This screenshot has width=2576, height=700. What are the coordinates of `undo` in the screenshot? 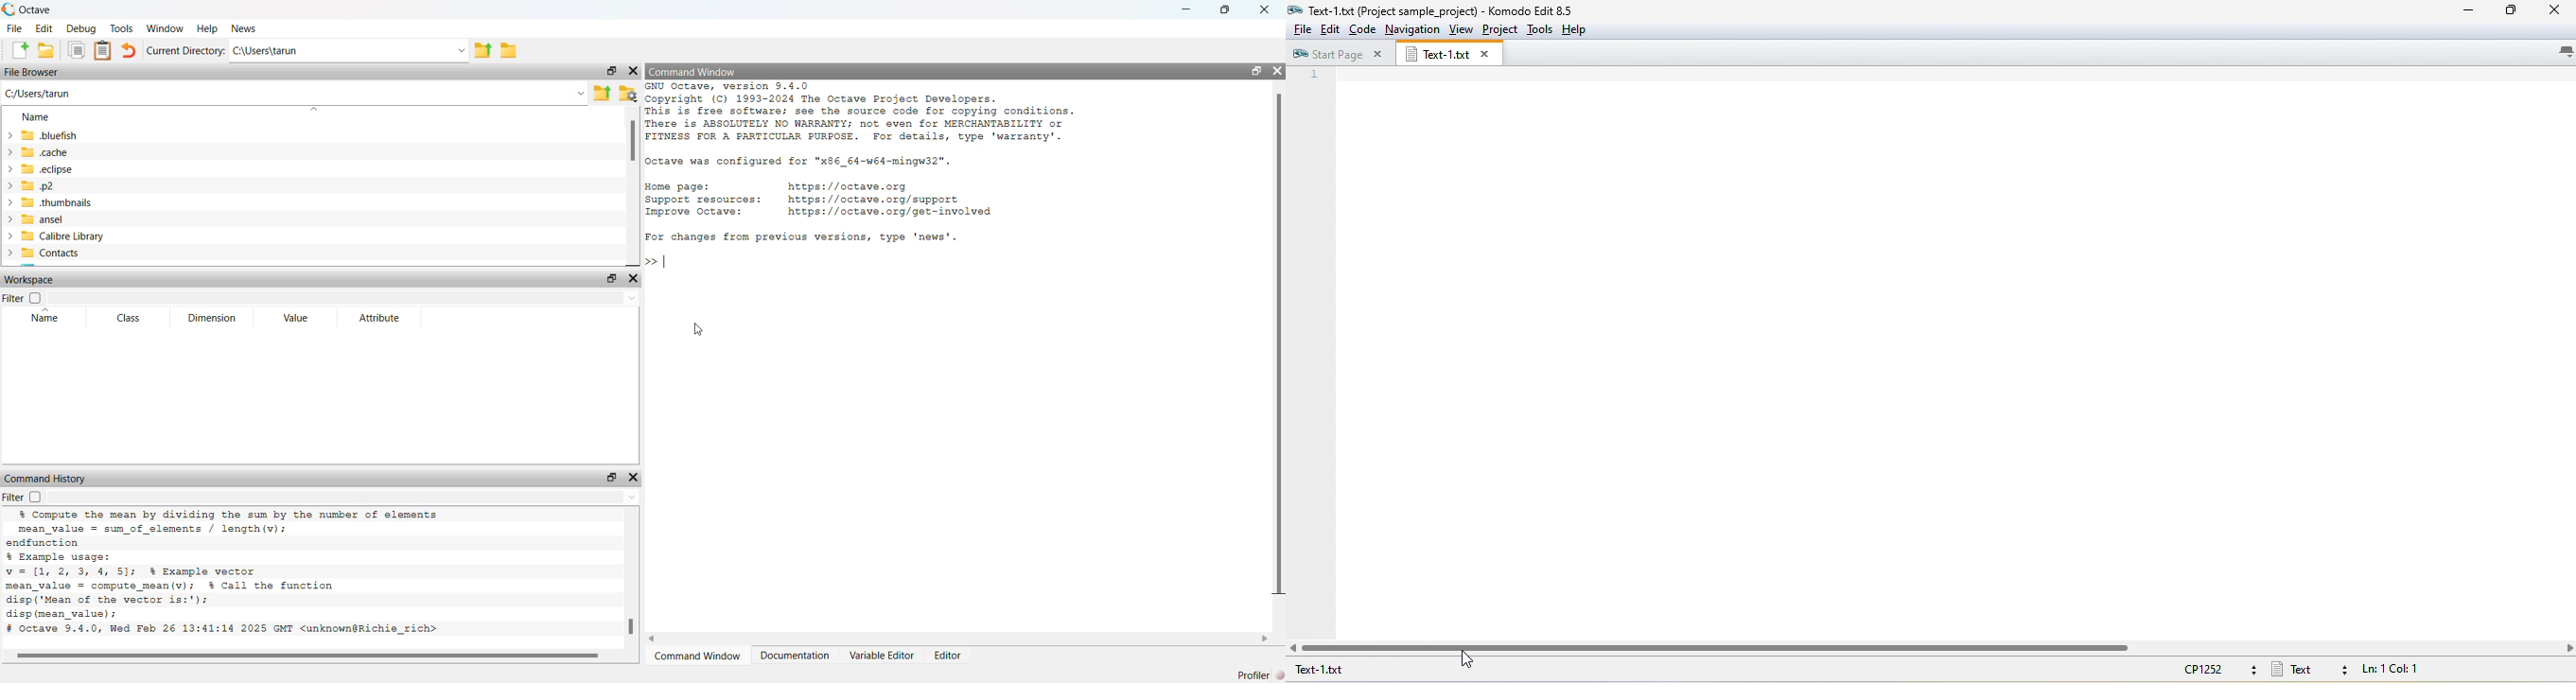 It's located at (129, 51).